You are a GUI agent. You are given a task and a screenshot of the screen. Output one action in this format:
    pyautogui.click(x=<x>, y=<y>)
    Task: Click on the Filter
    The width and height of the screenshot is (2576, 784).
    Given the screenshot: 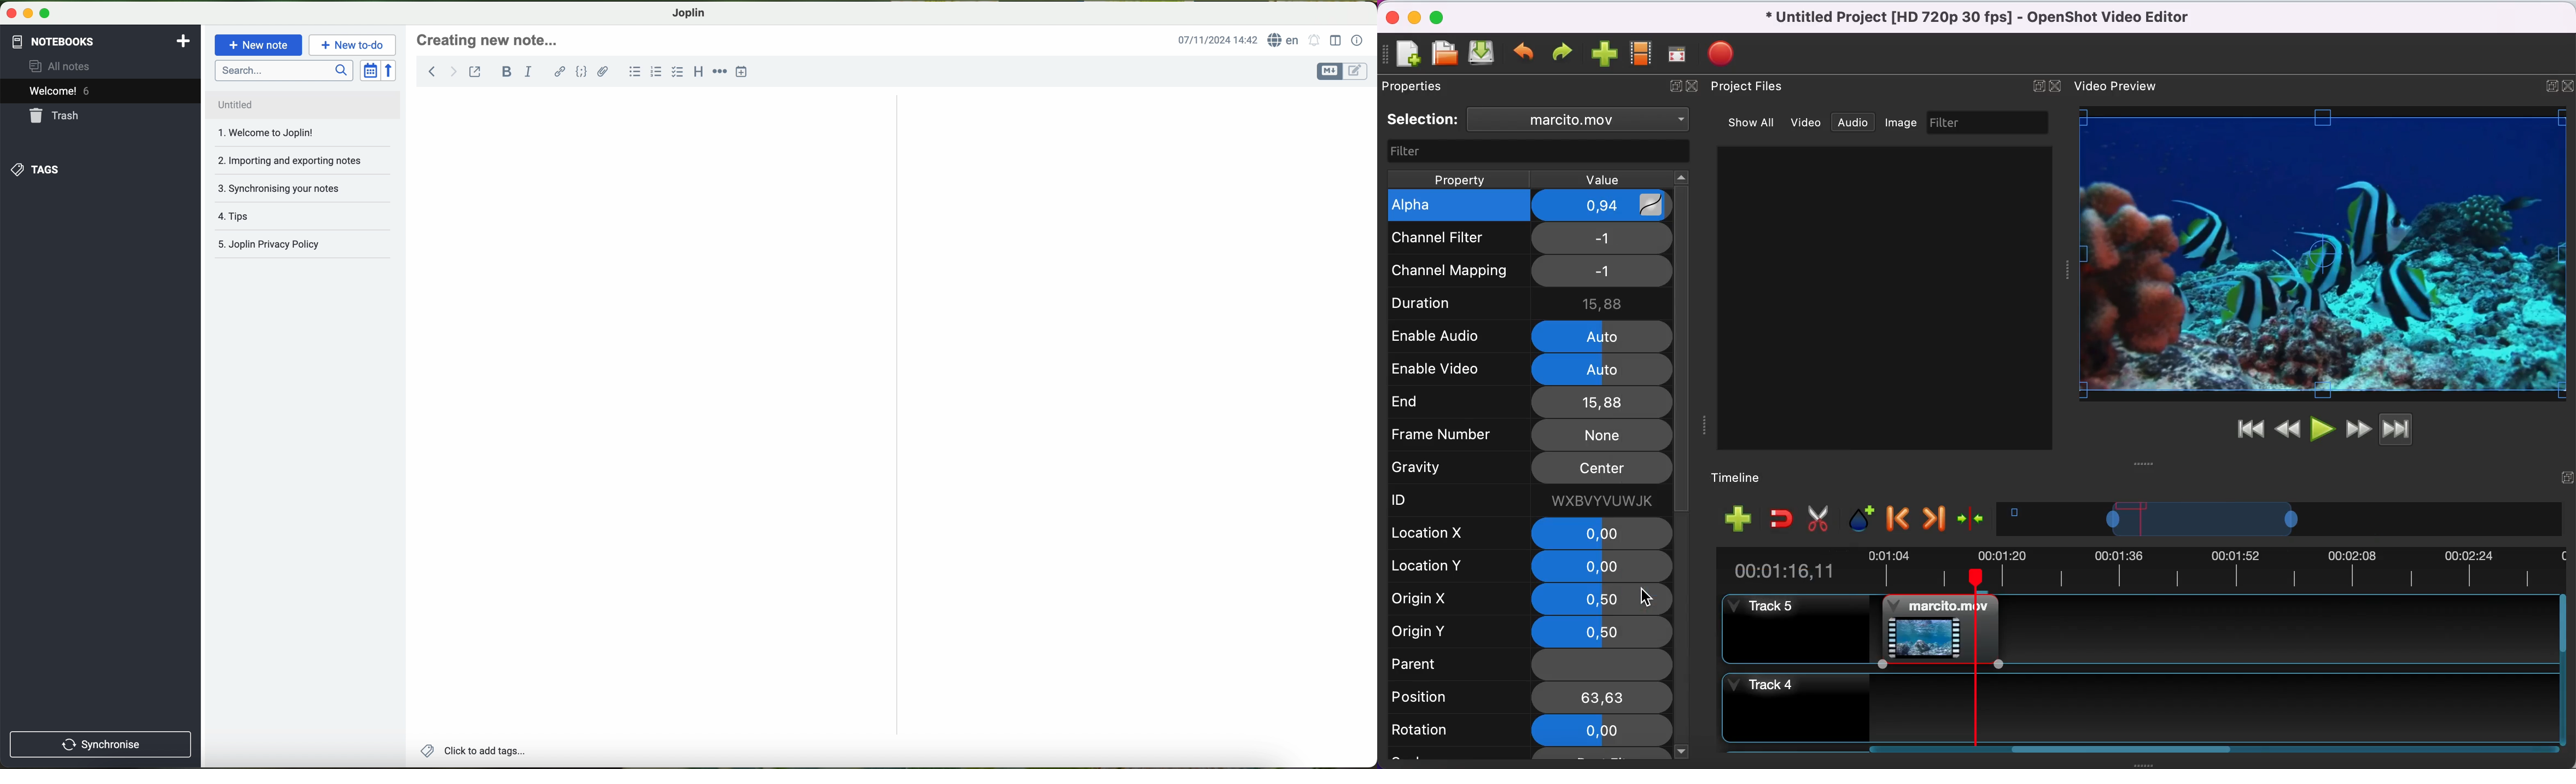 What is the action you would take?
    pyautogui.click(x=1530, y=151)
    